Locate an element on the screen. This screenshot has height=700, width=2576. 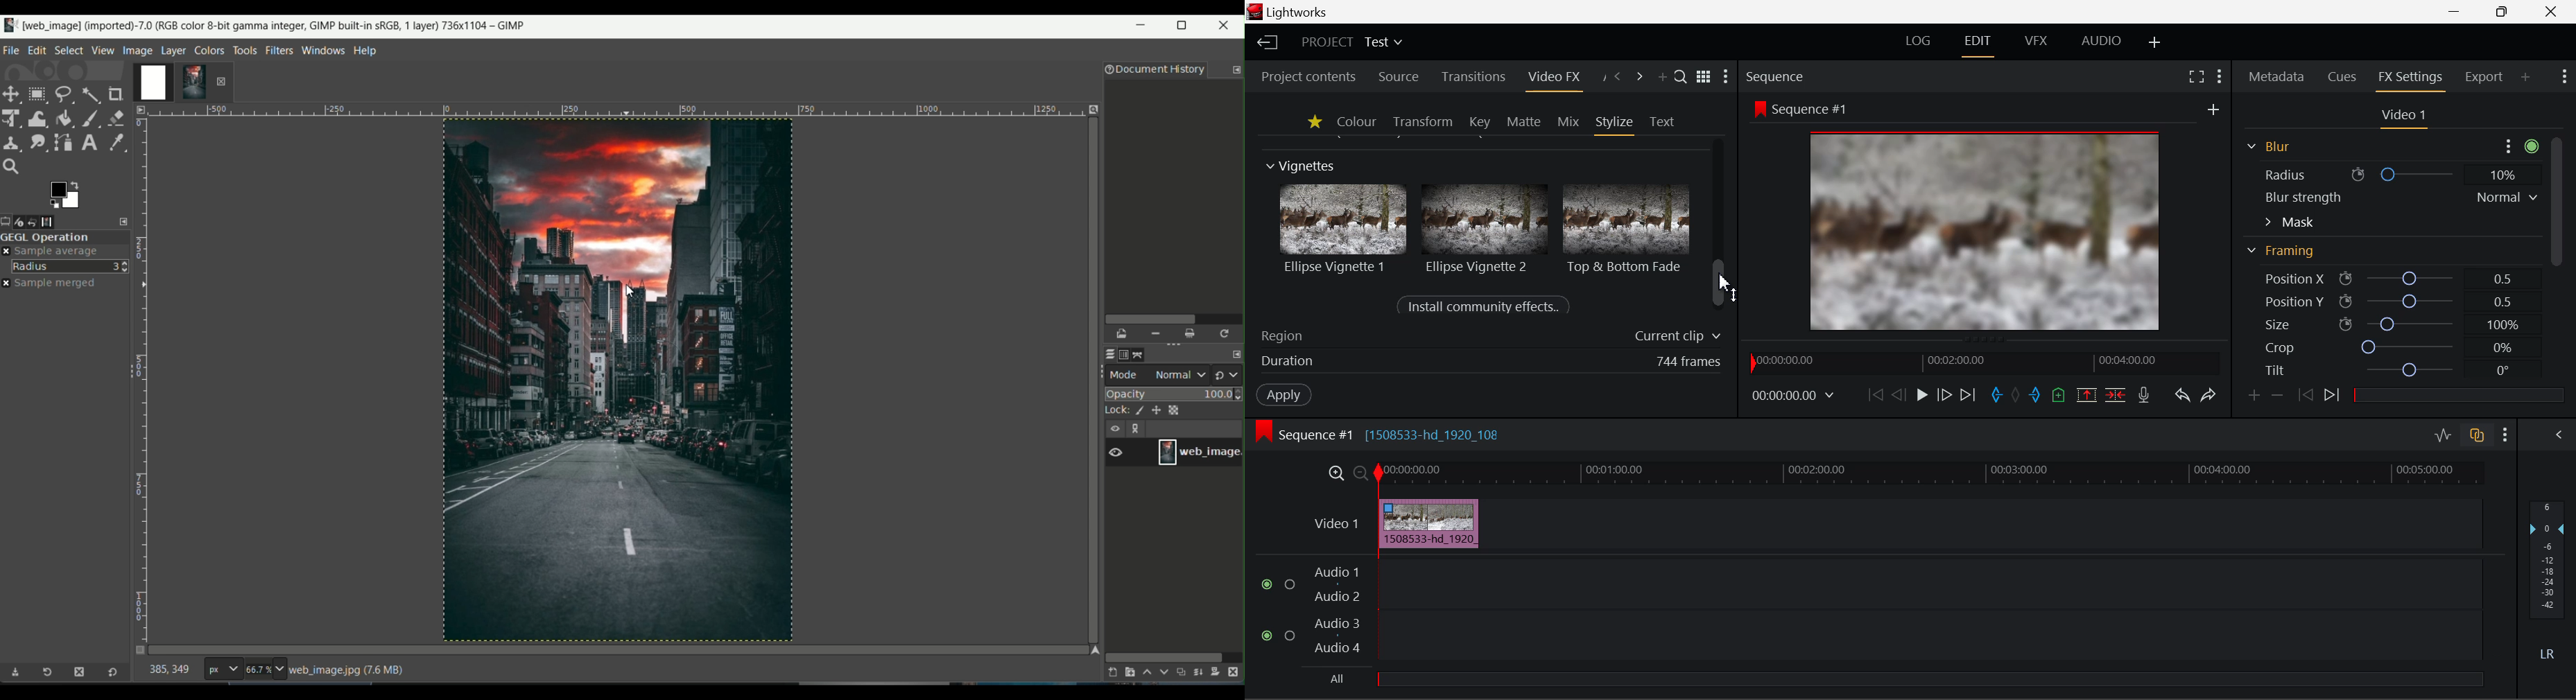
raise layer is located at coordinates (1146, 674).